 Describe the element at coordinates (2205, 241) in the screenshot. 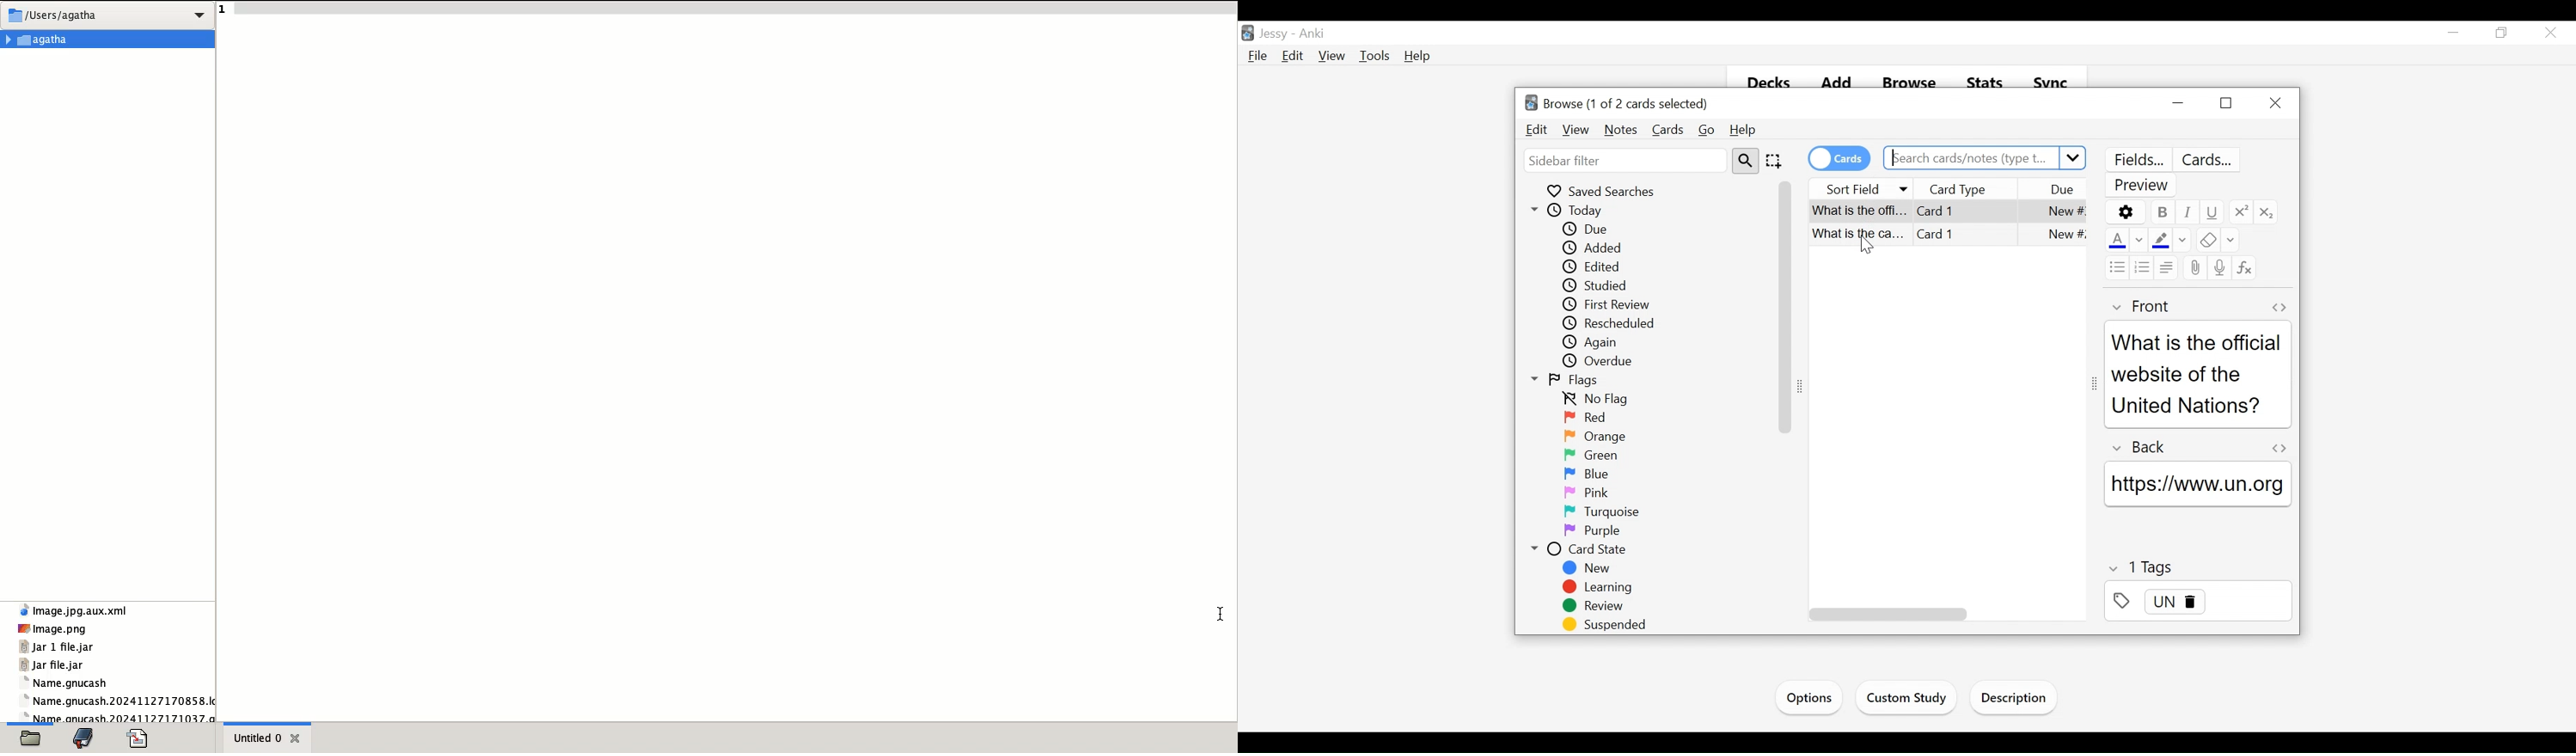

I see `Remove Formatting` at that location.